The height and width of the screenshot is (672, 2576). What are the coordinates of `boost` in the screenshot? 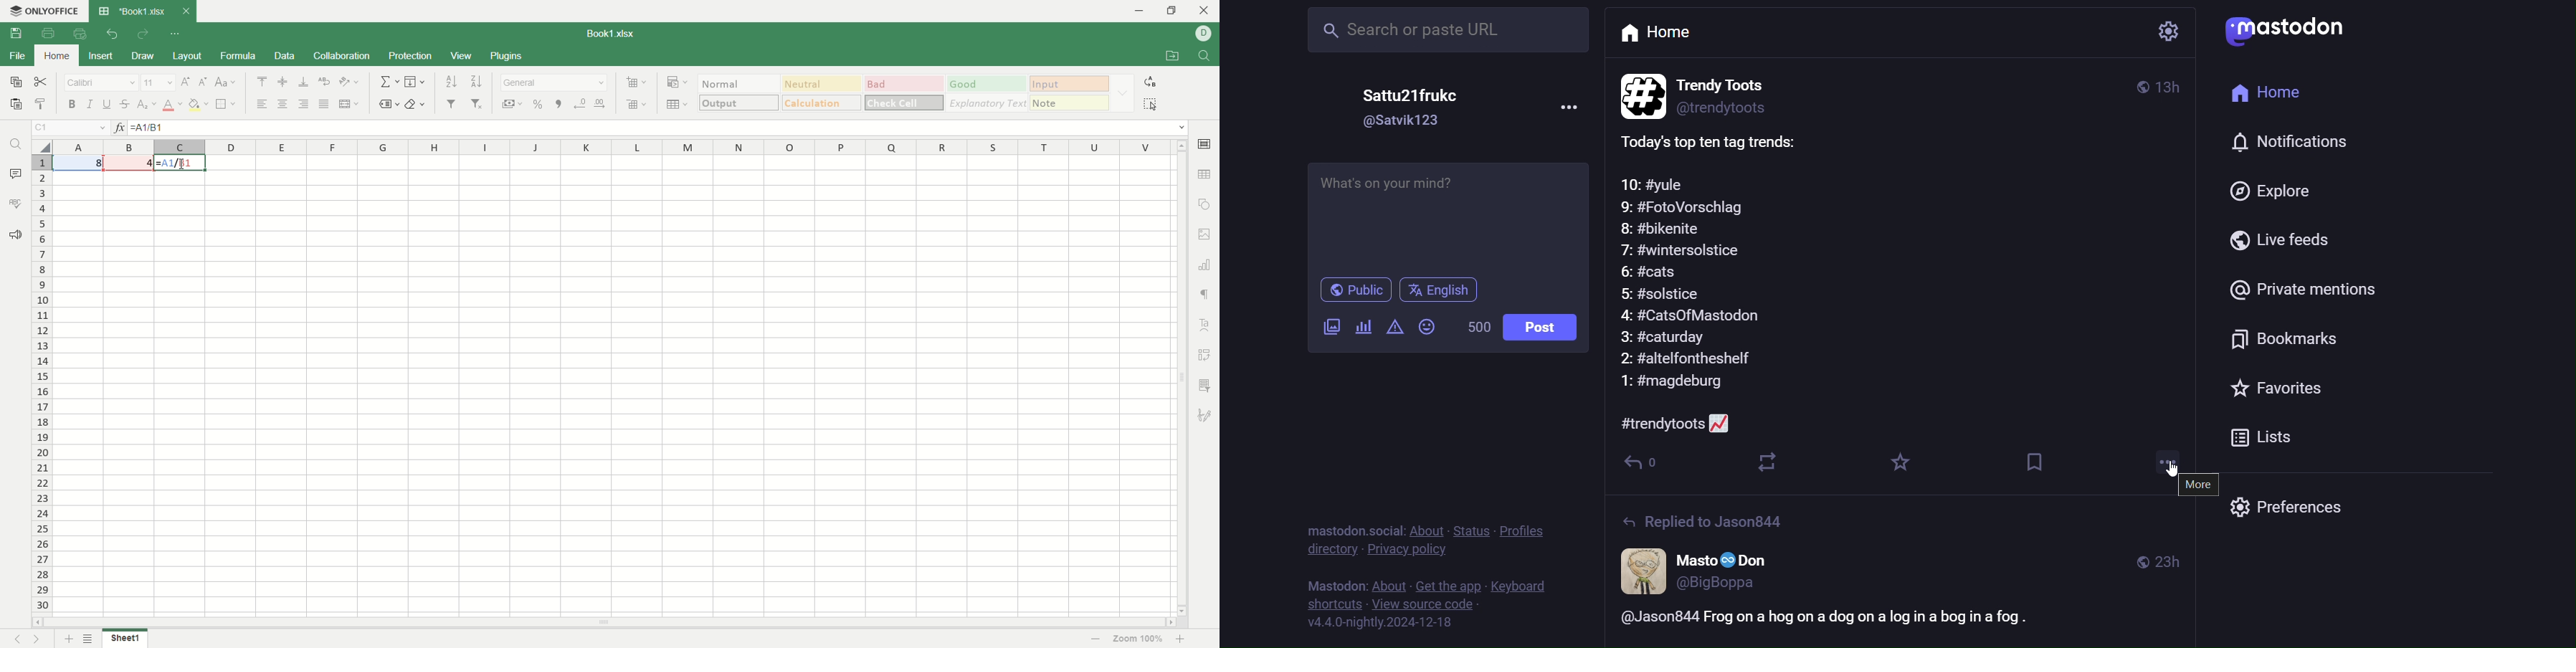 It's located at (1767, 460).